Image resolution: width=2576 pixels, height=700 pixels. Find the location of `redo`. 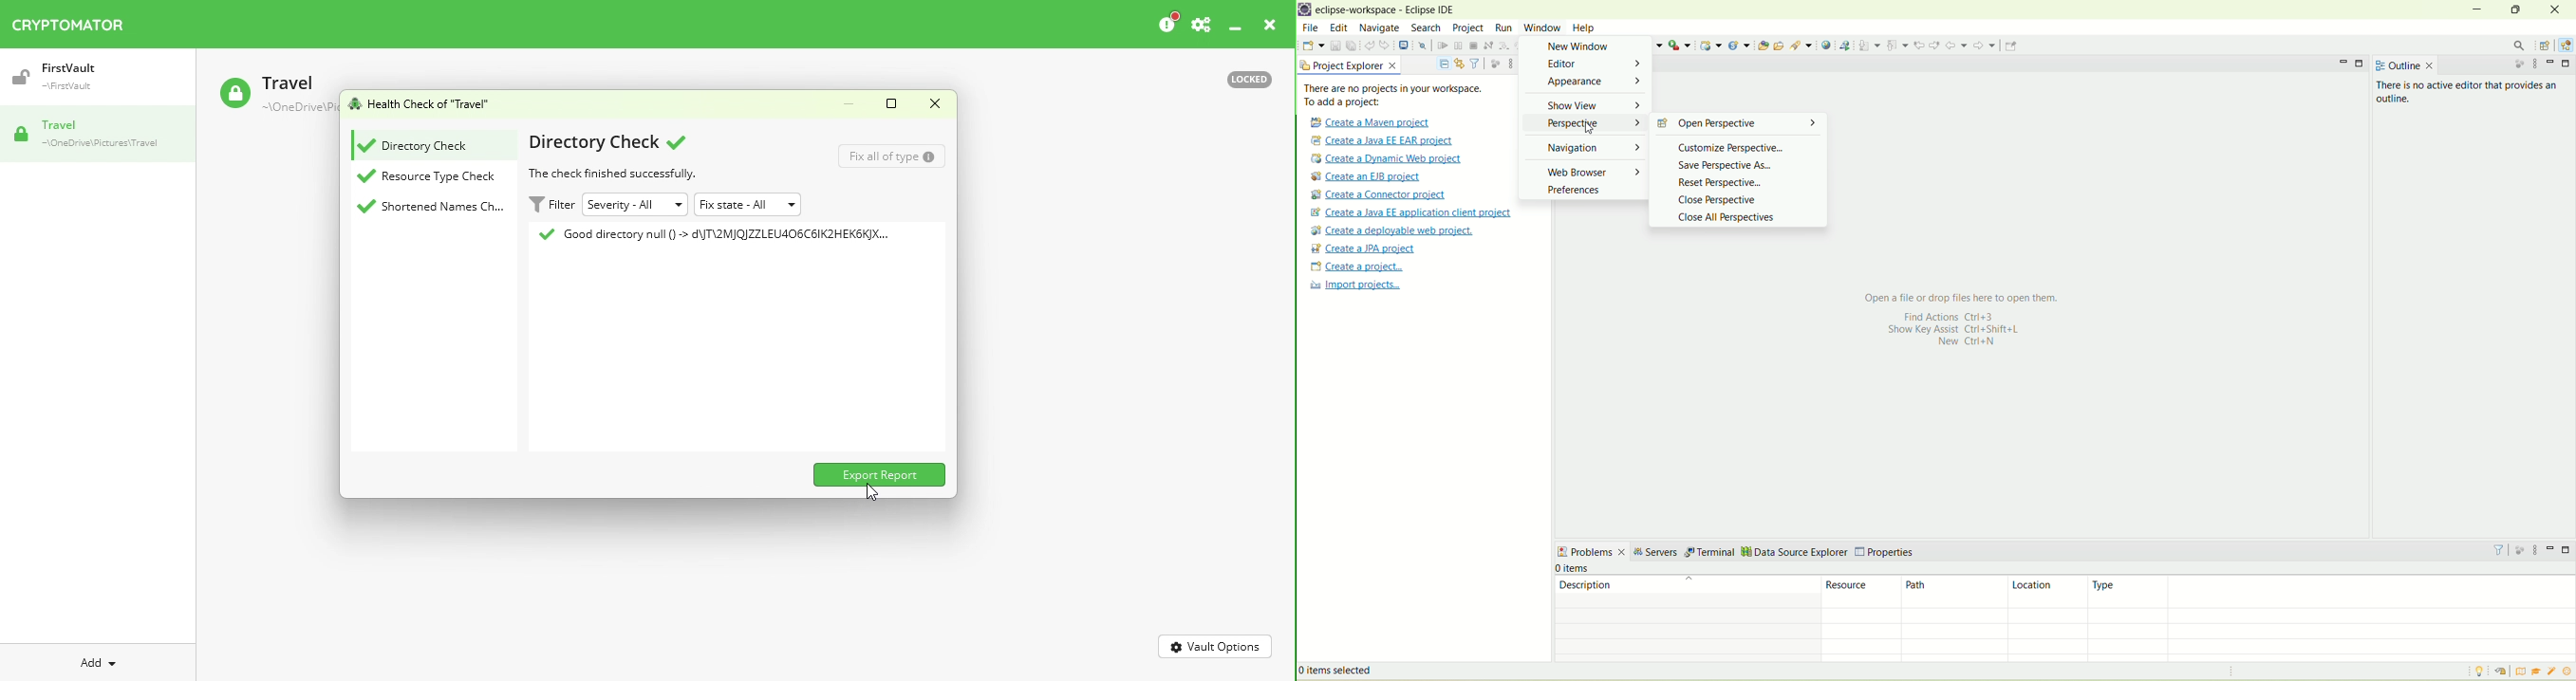

redo is located at coordinates (1385, 45).